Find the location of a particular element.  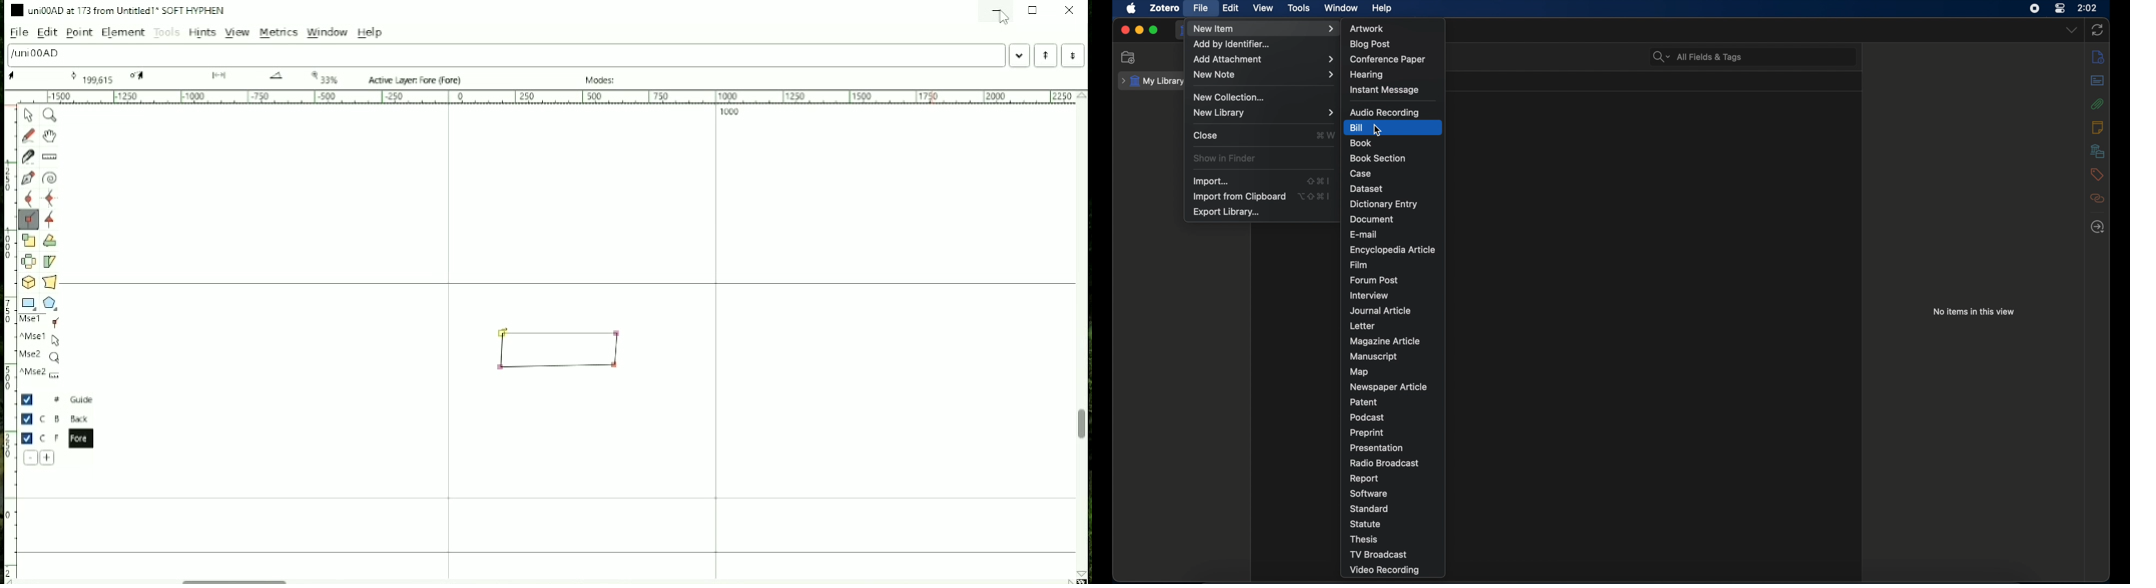

map is located at coordinates (1359, 372).